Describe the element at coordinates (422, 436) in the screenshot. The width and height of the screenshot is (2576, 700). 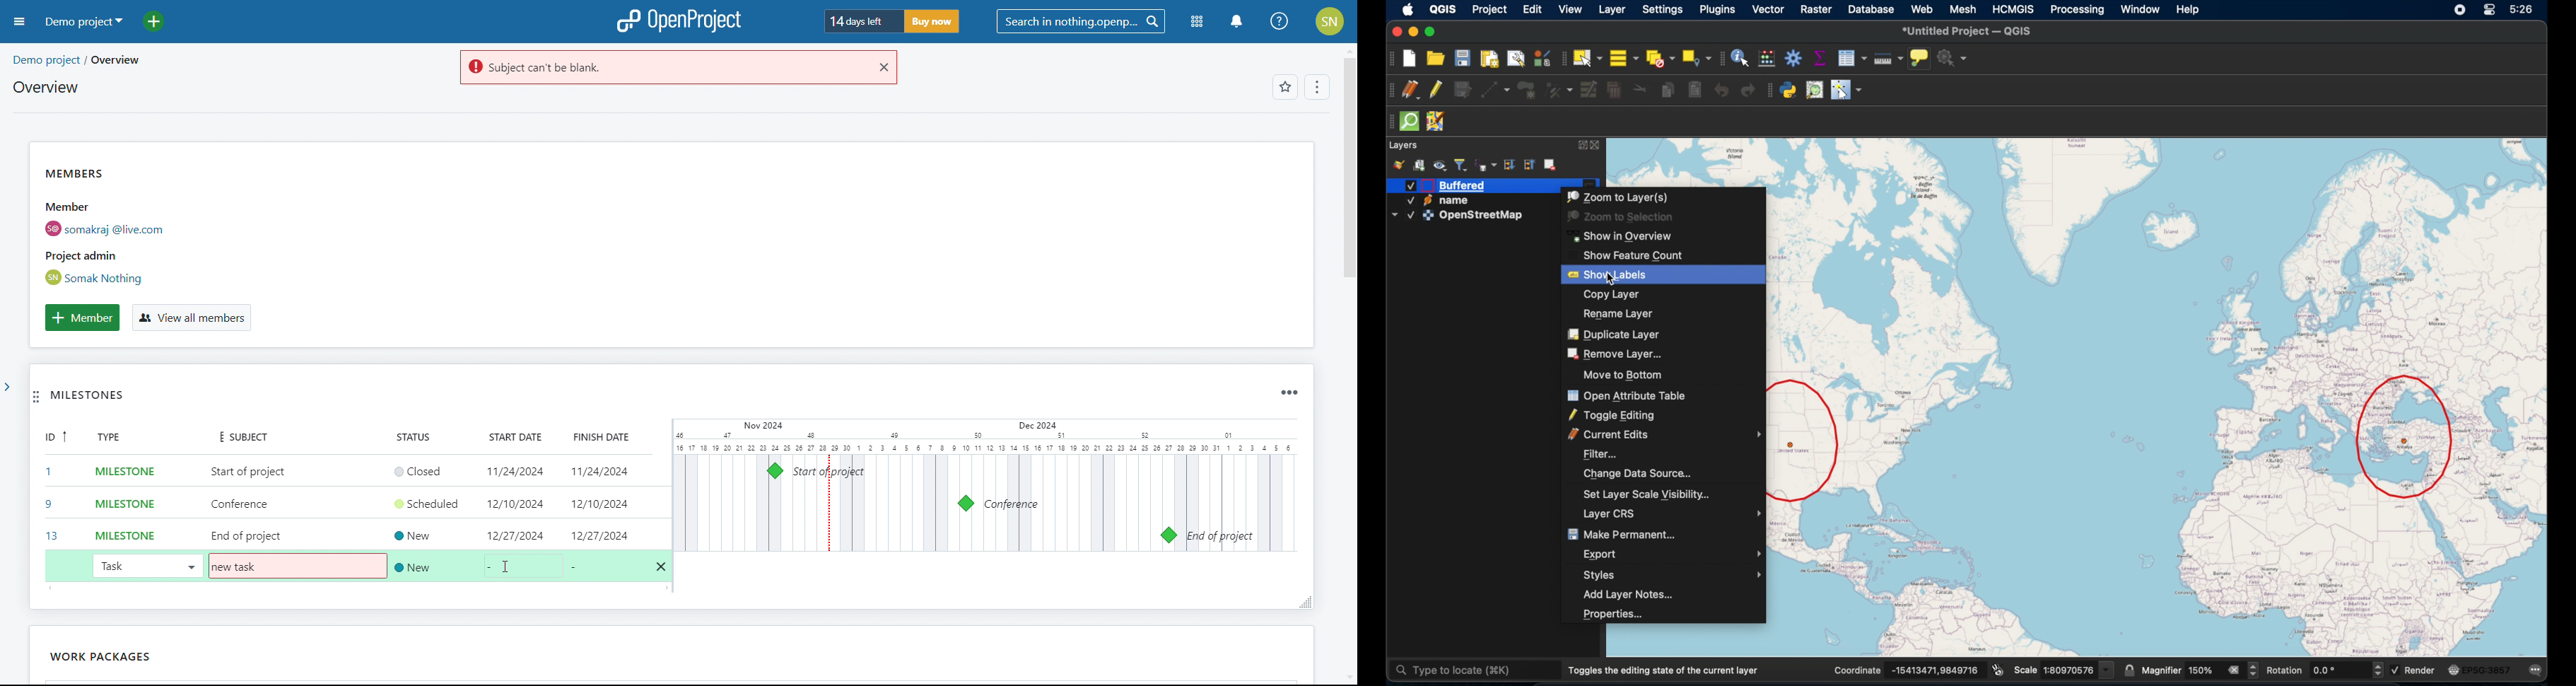
I see `status` at that location.